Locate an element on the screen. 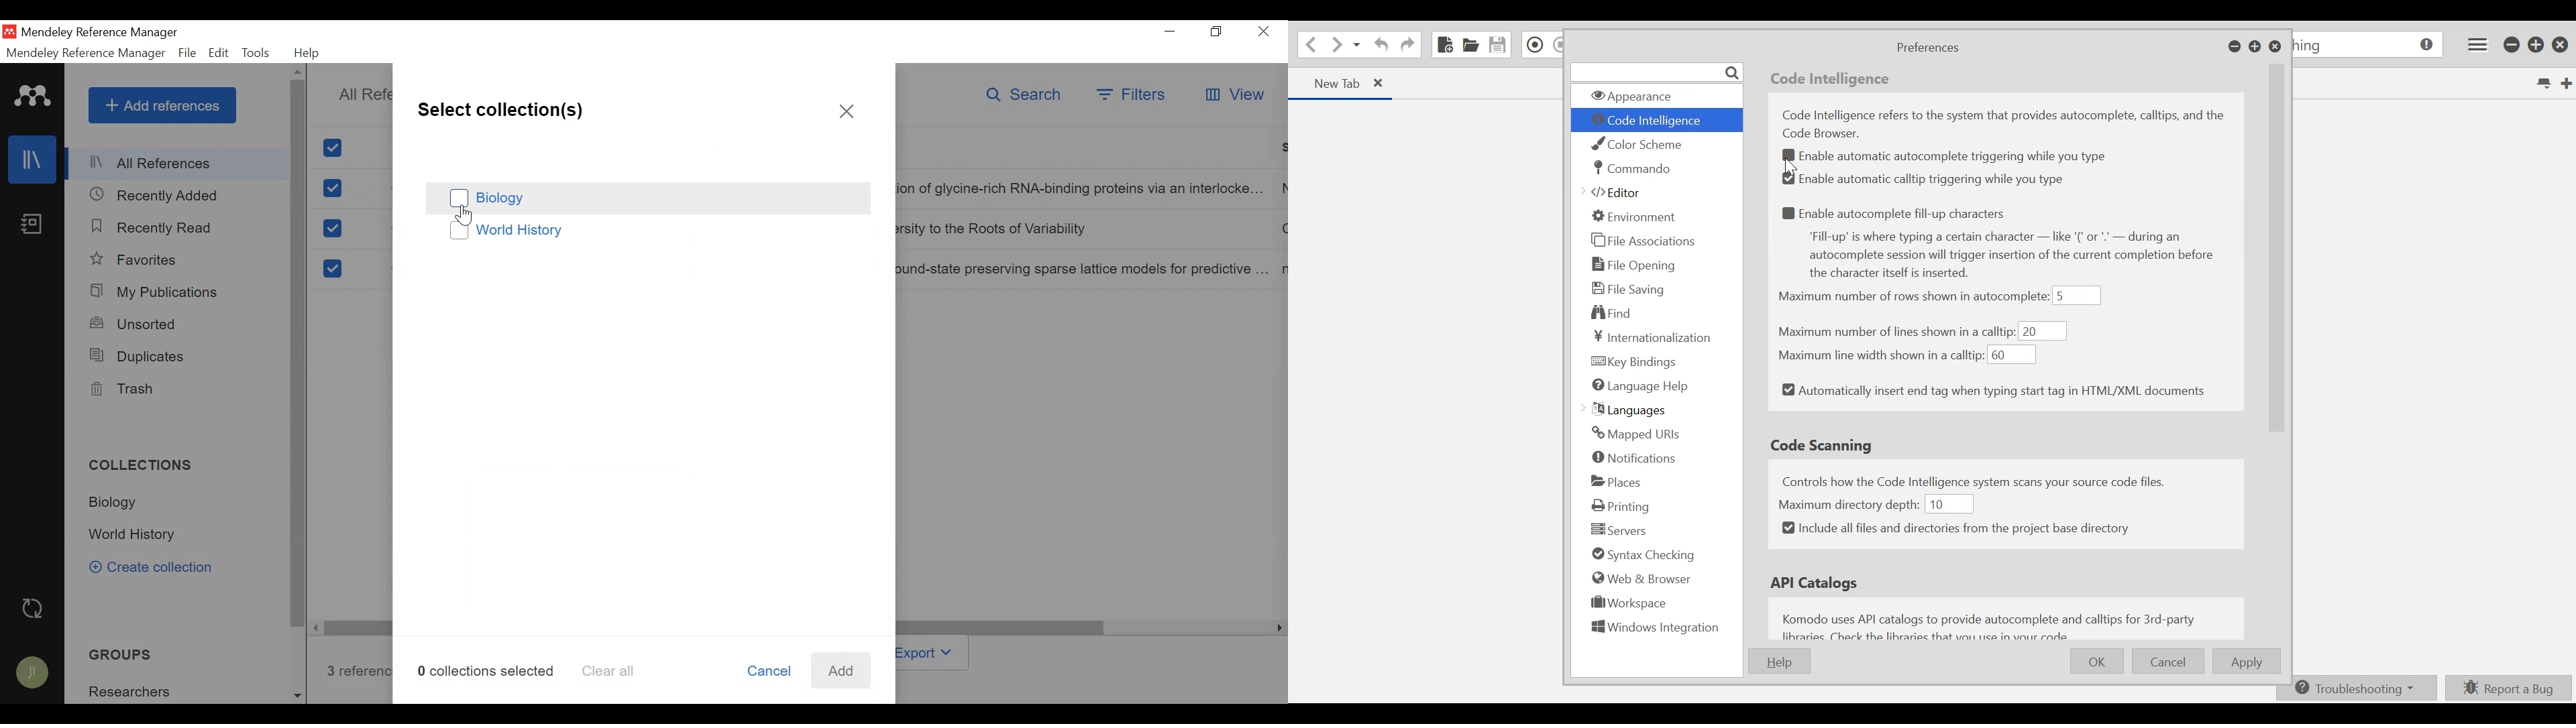 The width and height of the screenshot is (2576, 728). Mendeley Reference Manager is located at coordinates (84, 53).